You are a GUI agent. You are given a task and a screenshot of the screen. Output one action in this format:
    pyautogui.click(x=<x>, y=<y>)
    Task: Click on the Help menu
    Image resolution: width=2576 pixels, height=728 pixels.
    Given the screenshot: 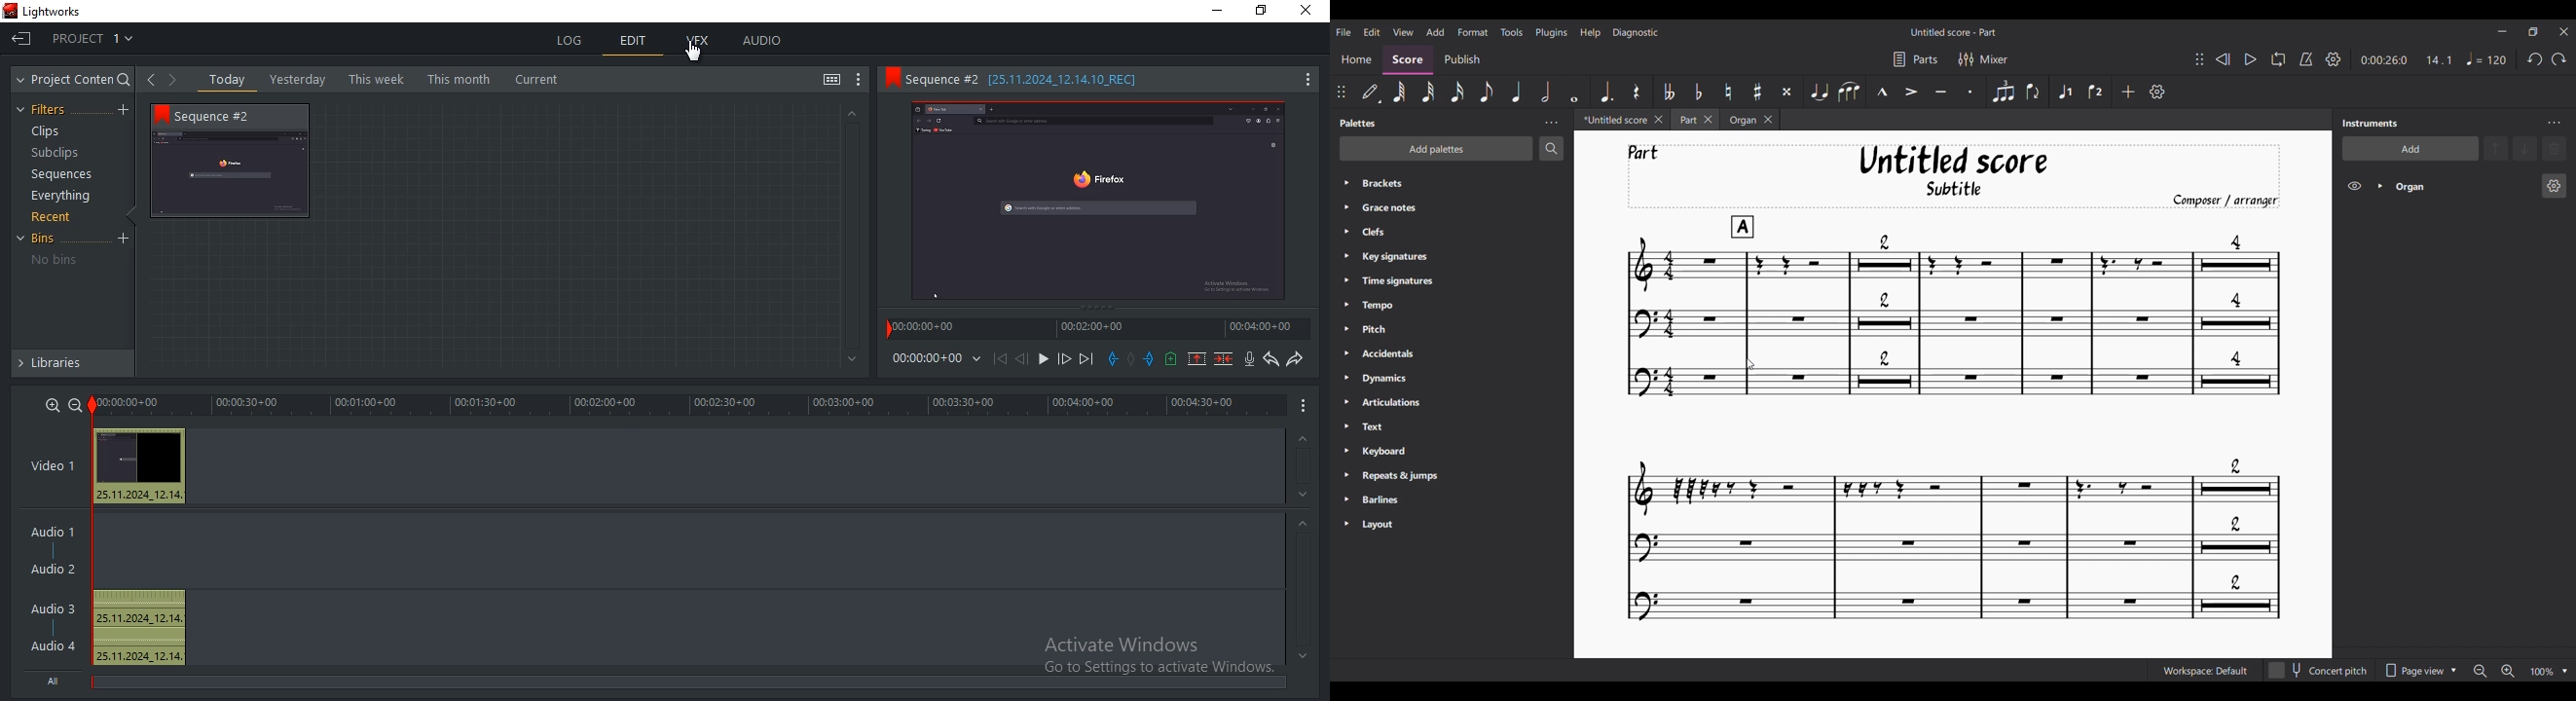 What is the action you would take?
    pyautogui.click(x=1590, y=32)
    